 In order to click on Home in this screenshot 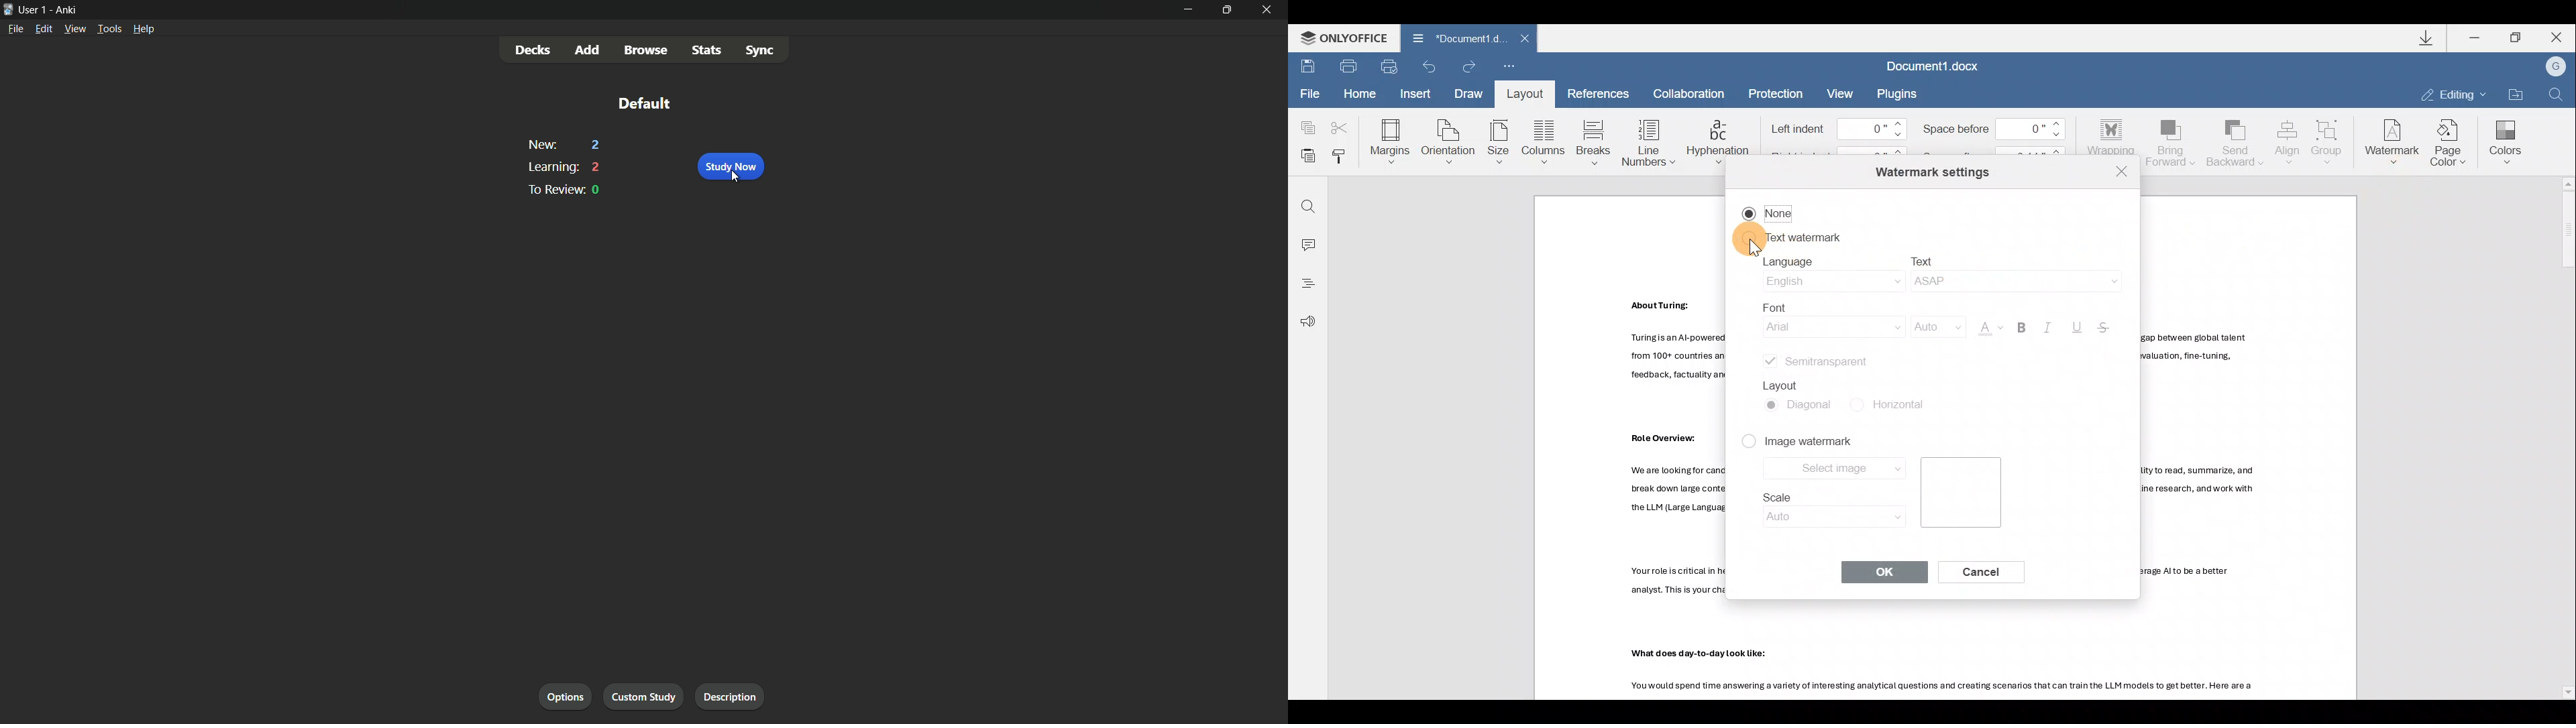, I will do `click(1364, 94)`.